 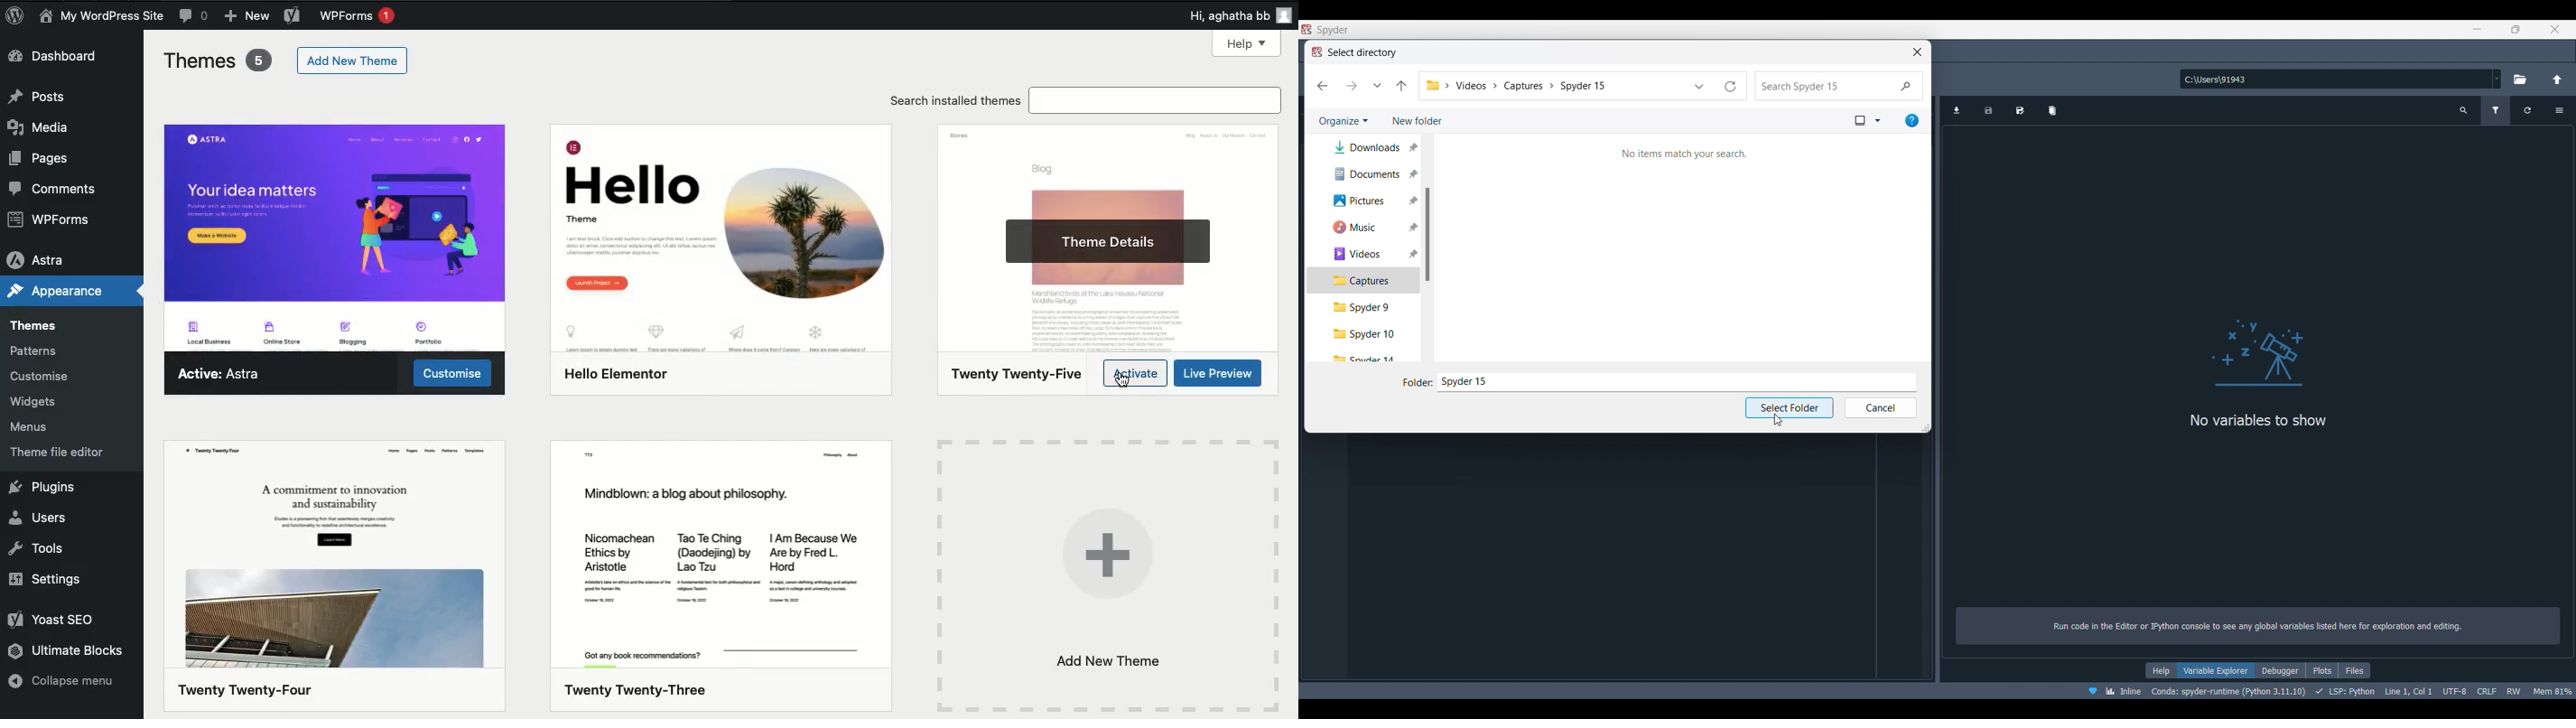 I want to click on News, so click(x=104, y=15).